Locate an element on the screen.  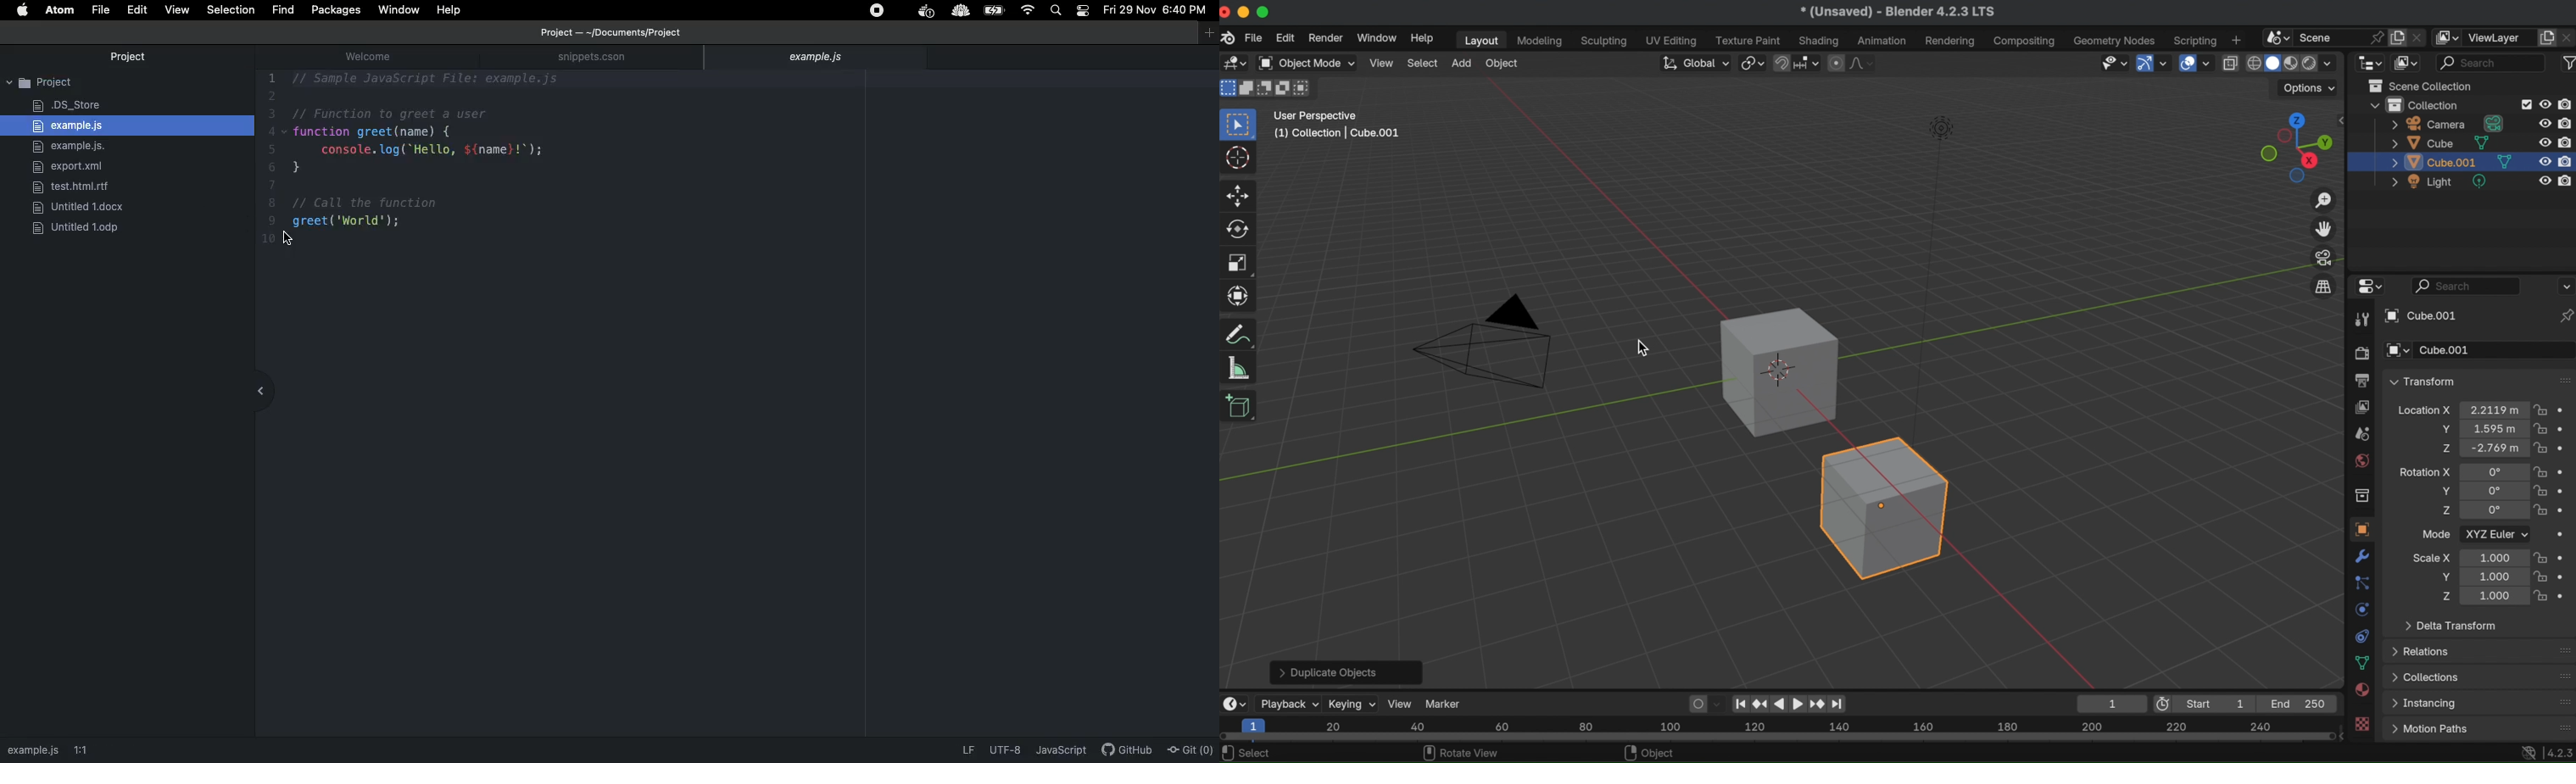
ODP is located at coordinates (83, 227).